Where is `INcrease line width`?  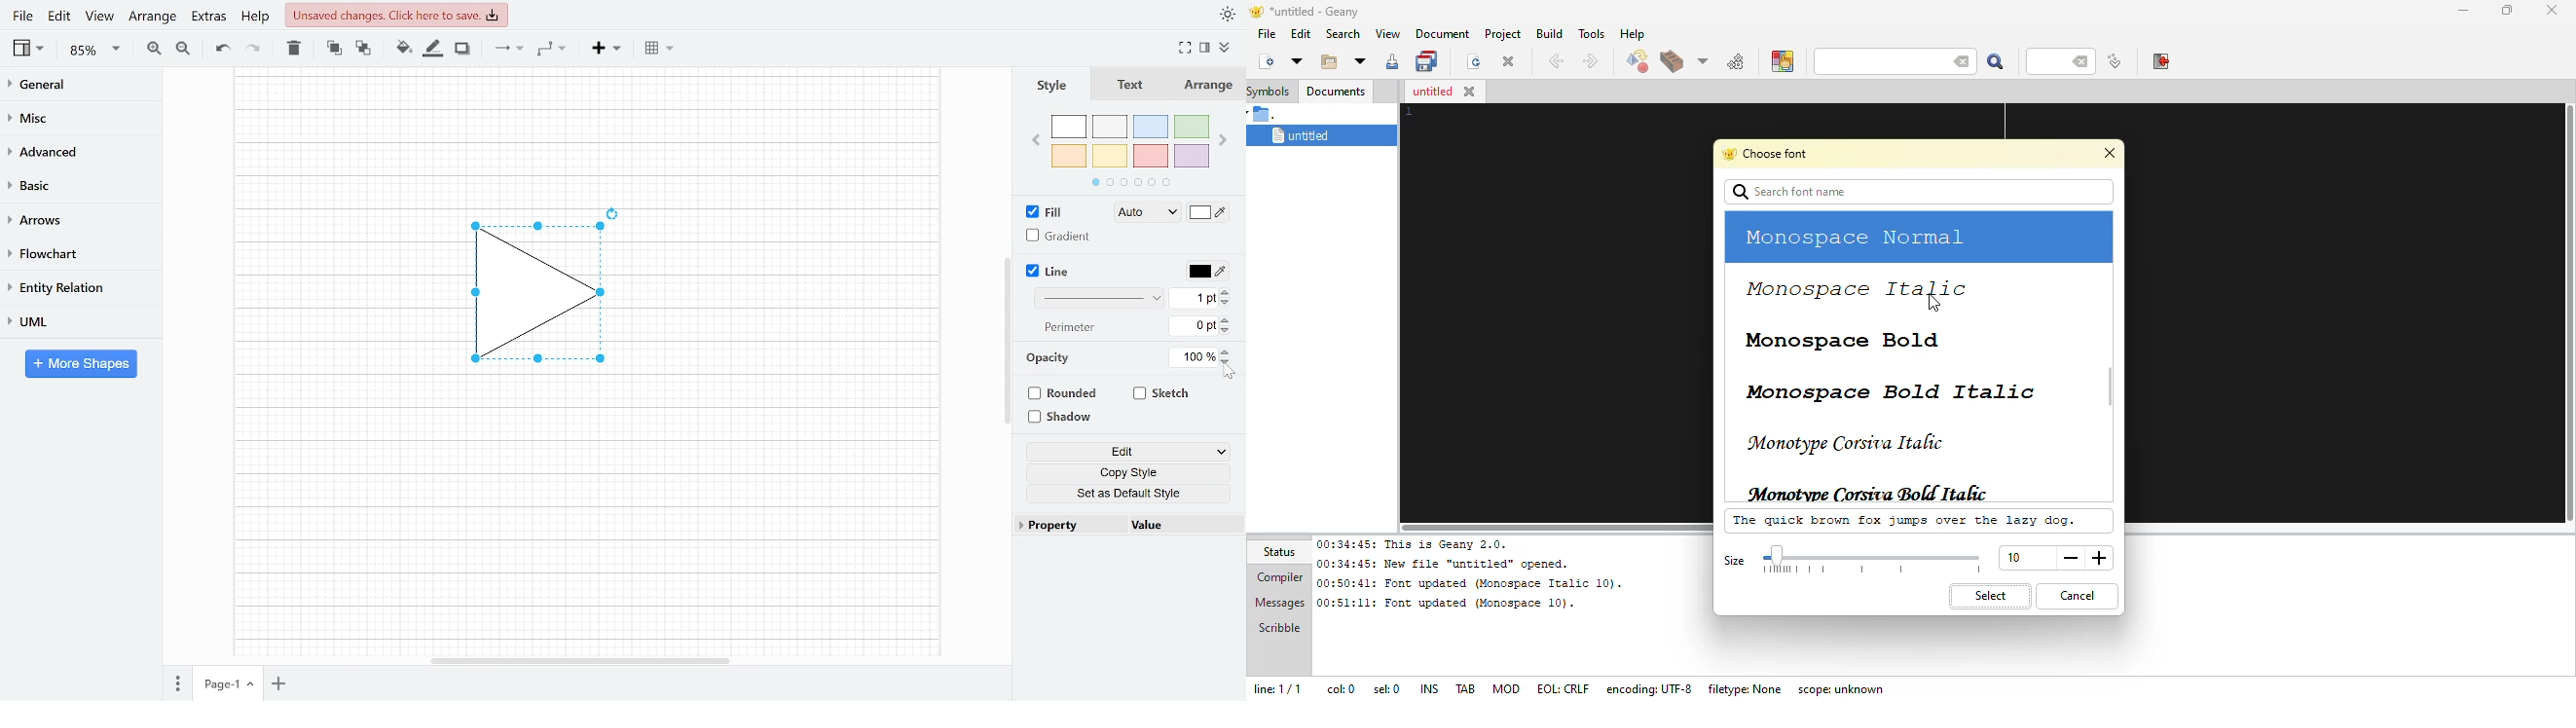
INcrease line width is located at coordinates (1228, 289).